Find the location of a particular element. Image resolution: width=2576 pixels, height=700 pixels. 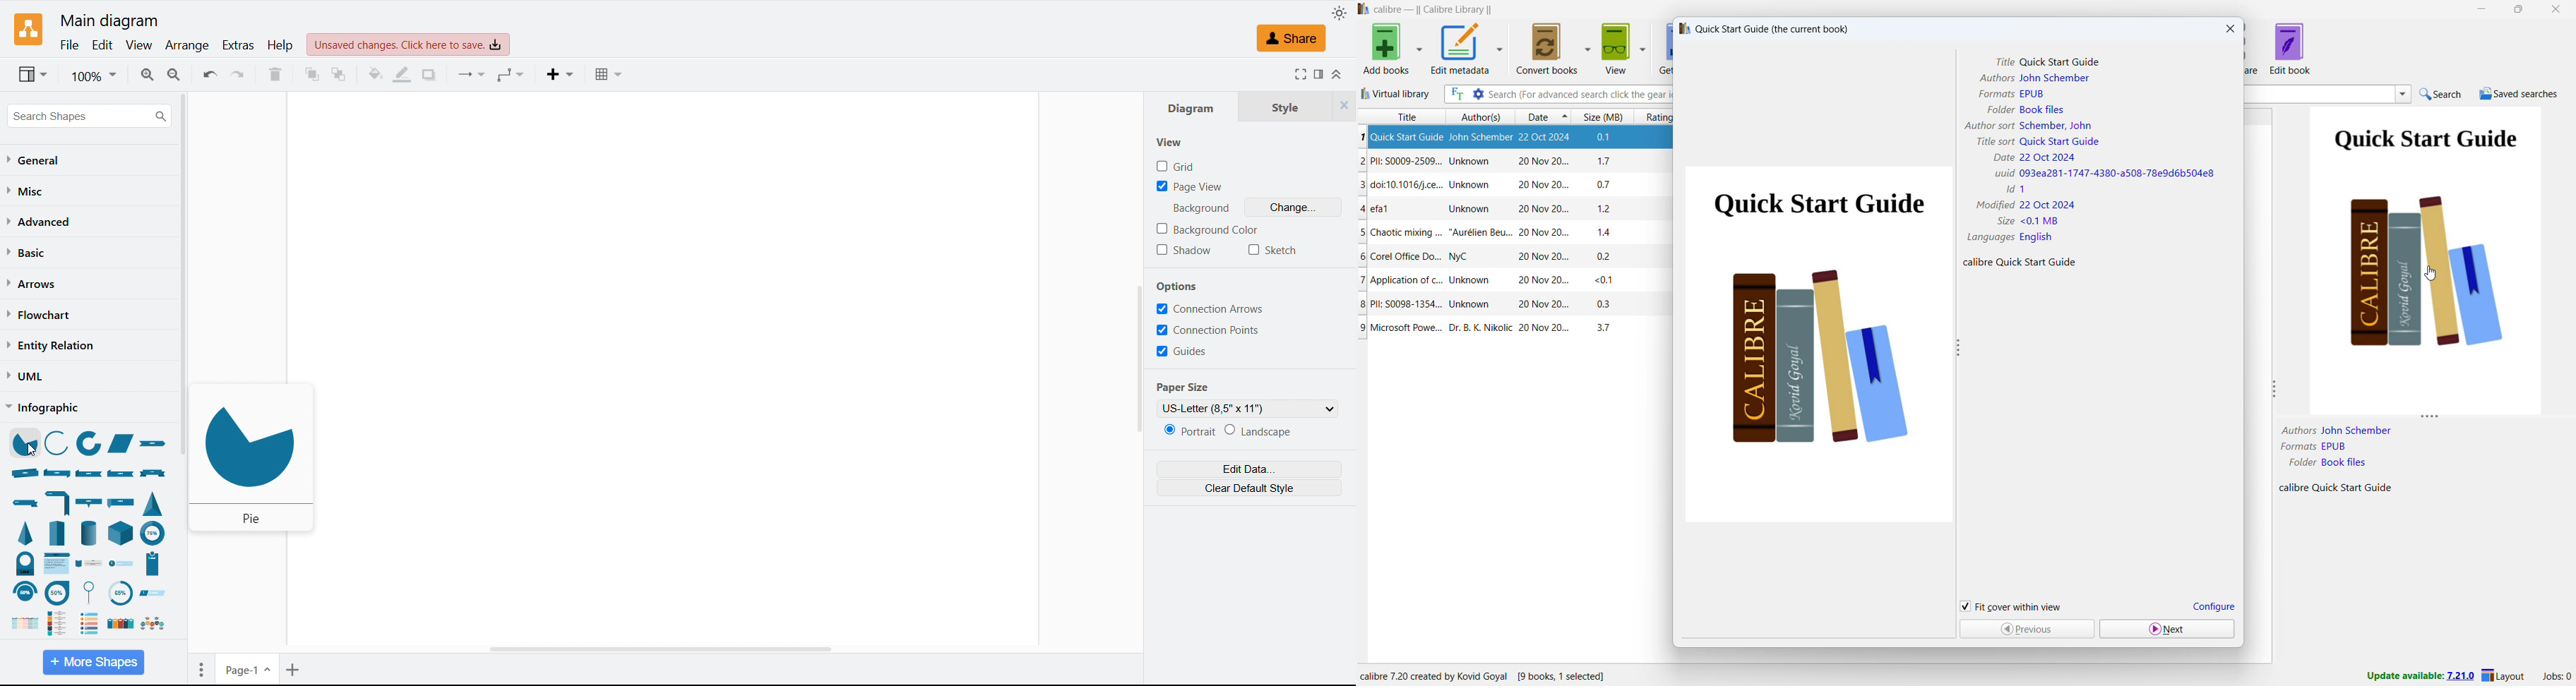

close is located at coordinates (2556, 8).